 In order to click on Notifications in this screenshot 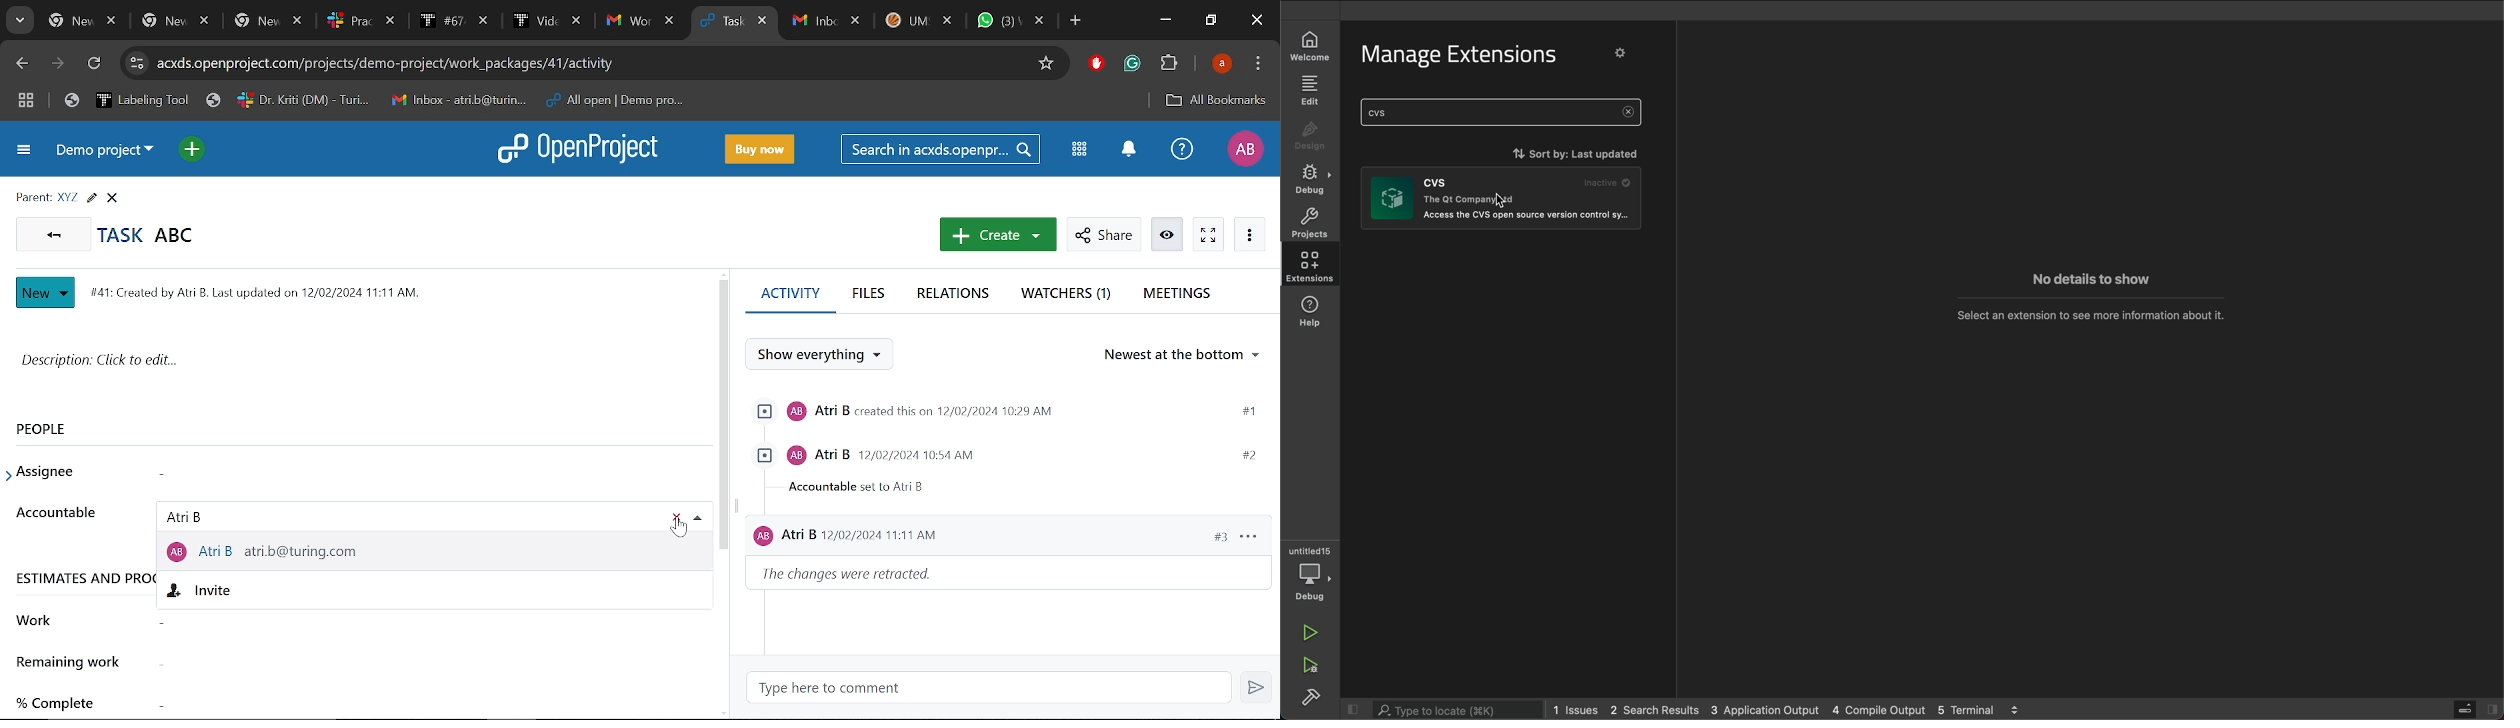, I will do `click(1129, 150)`.